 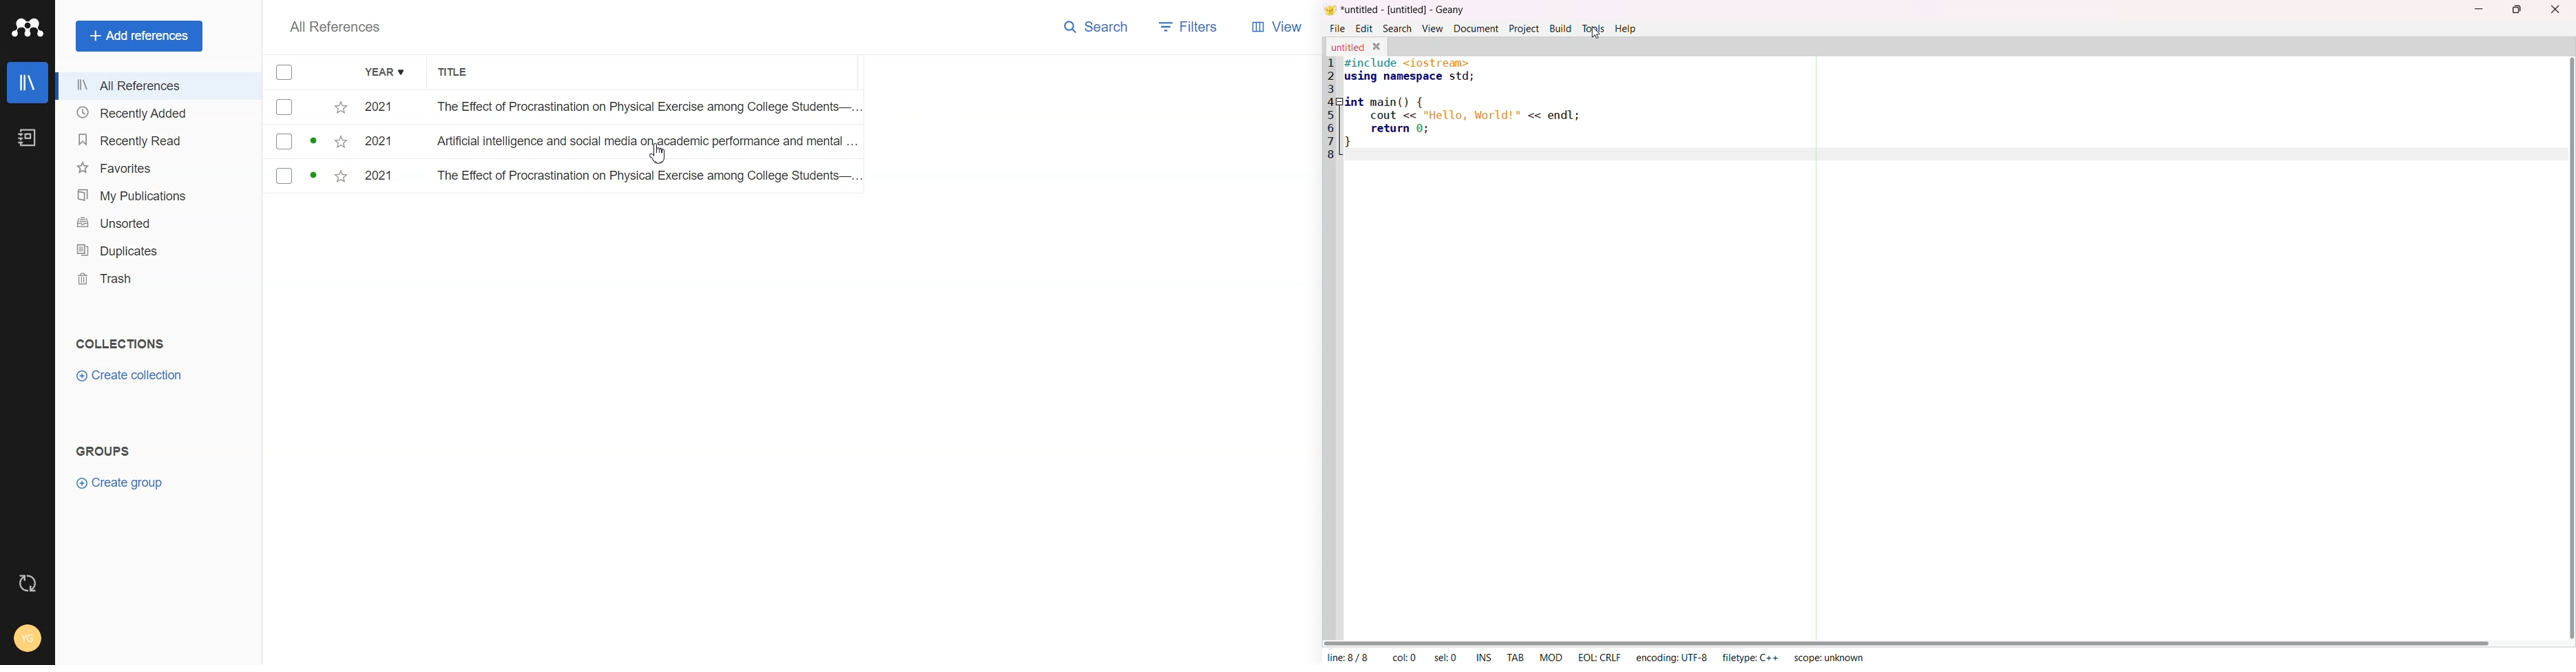 I want to click on Recently added, so click(x=157, y=114).